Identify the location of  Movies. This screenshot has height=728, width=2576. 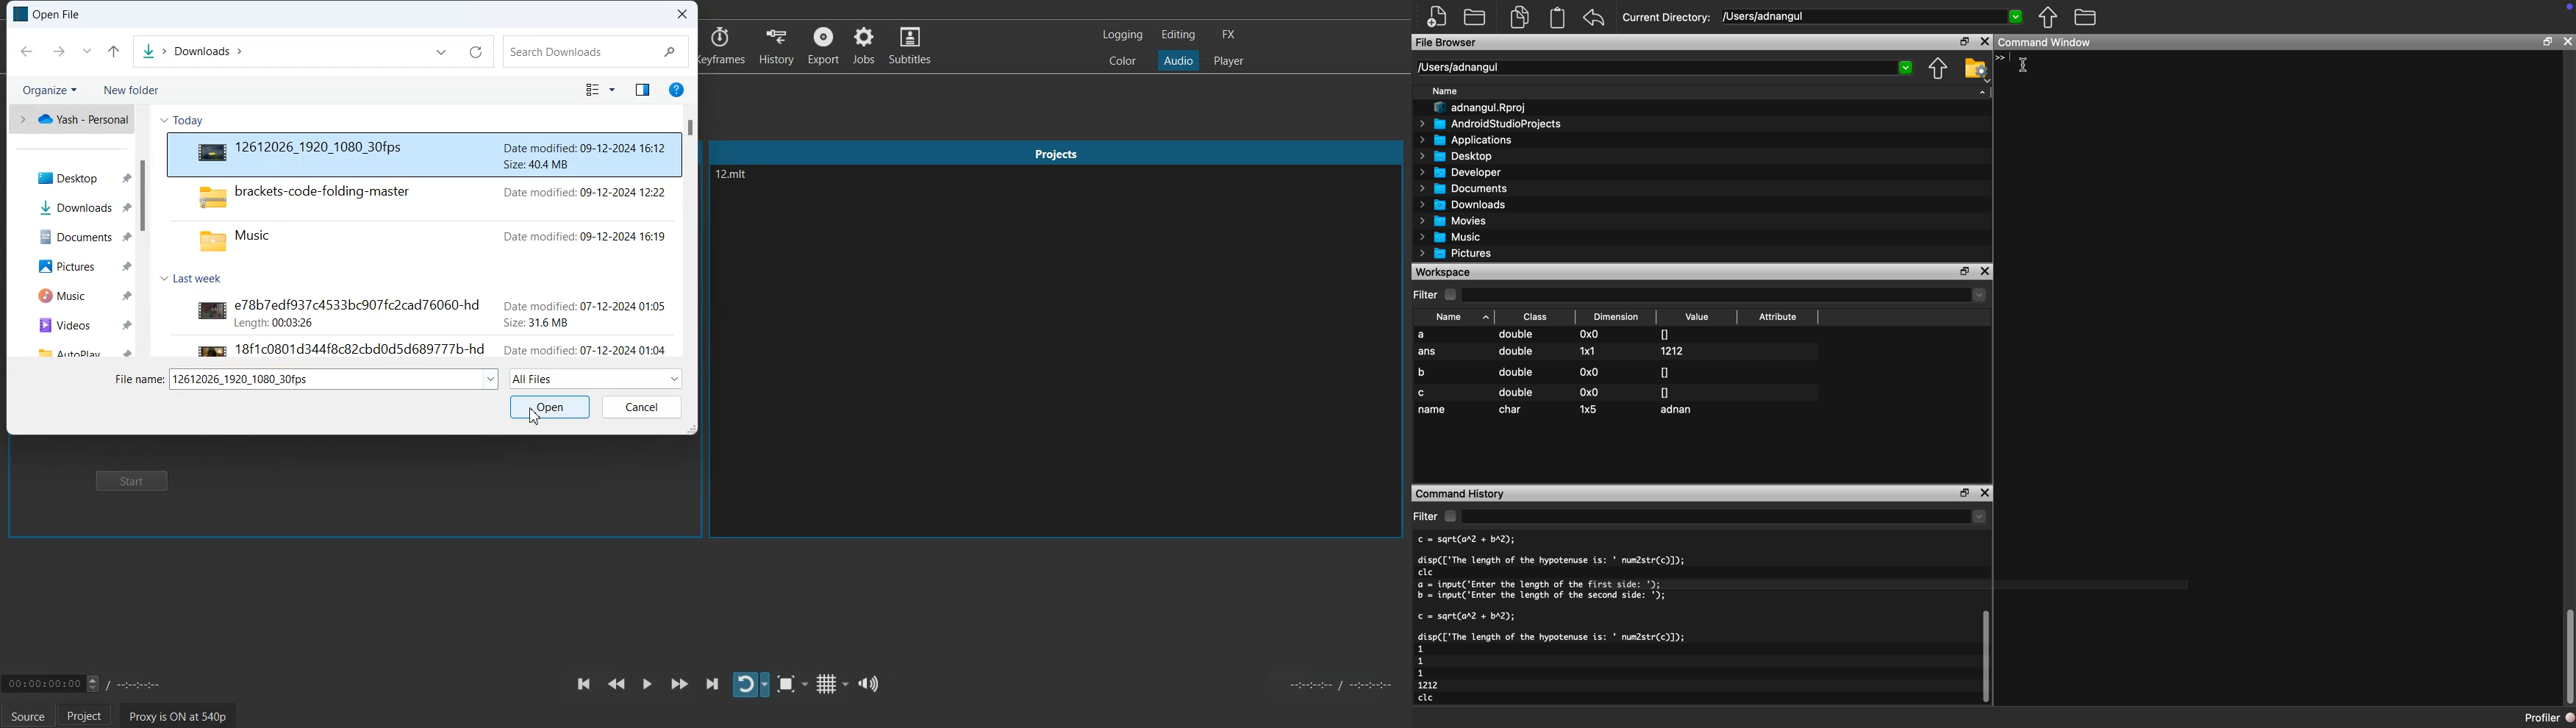
(1454, 221).